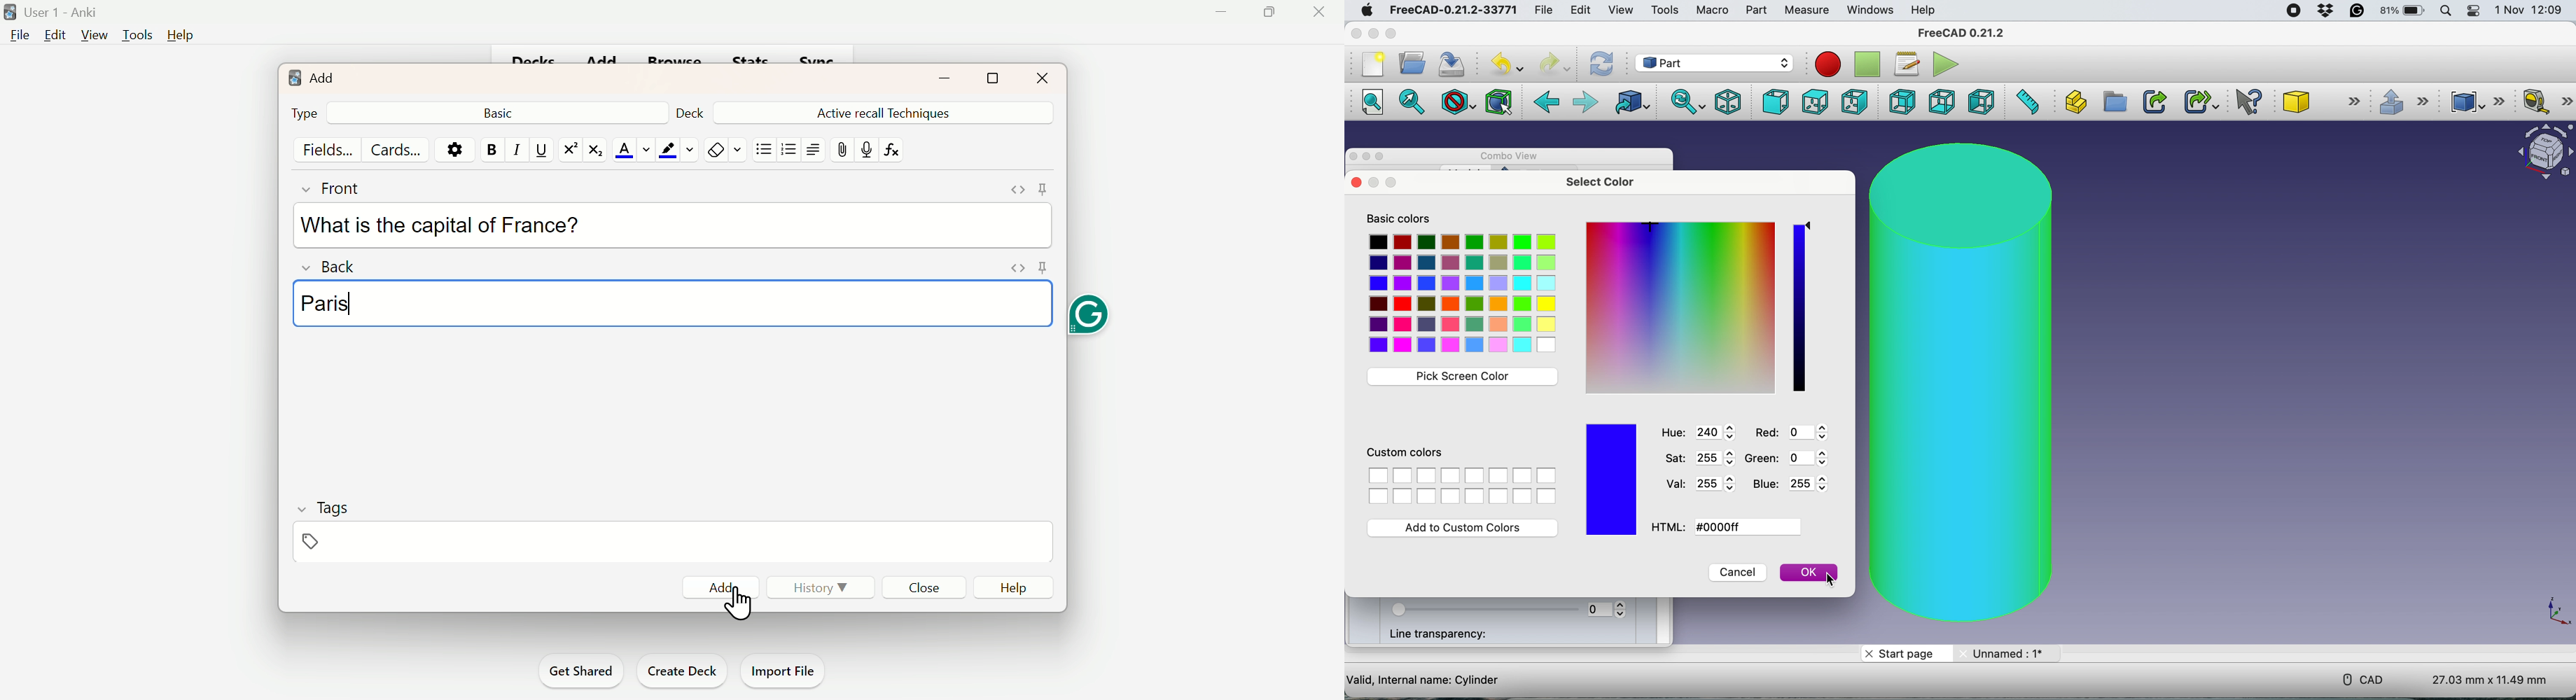 The height and width of the screenshot is (700, 2576). I want to click on Add, so click(721, 581).